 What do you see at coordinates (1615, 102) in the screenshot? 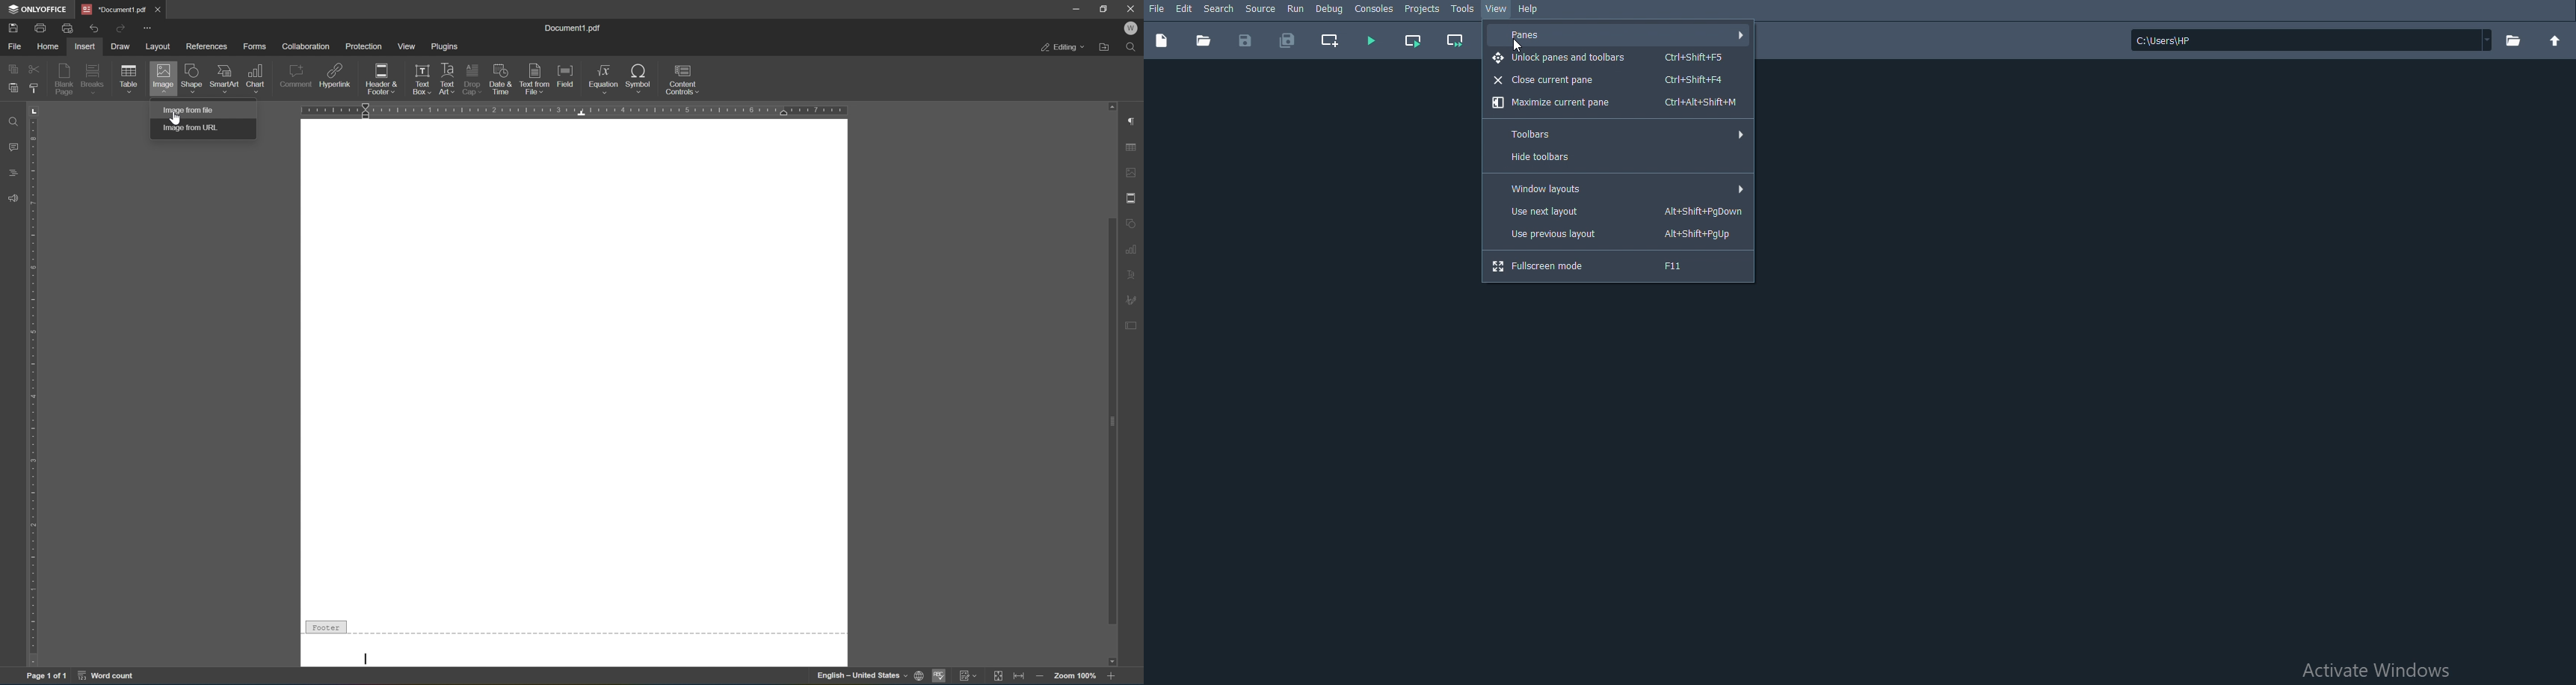
I see `Maximize current pane` at bounding box center [1615, 102].